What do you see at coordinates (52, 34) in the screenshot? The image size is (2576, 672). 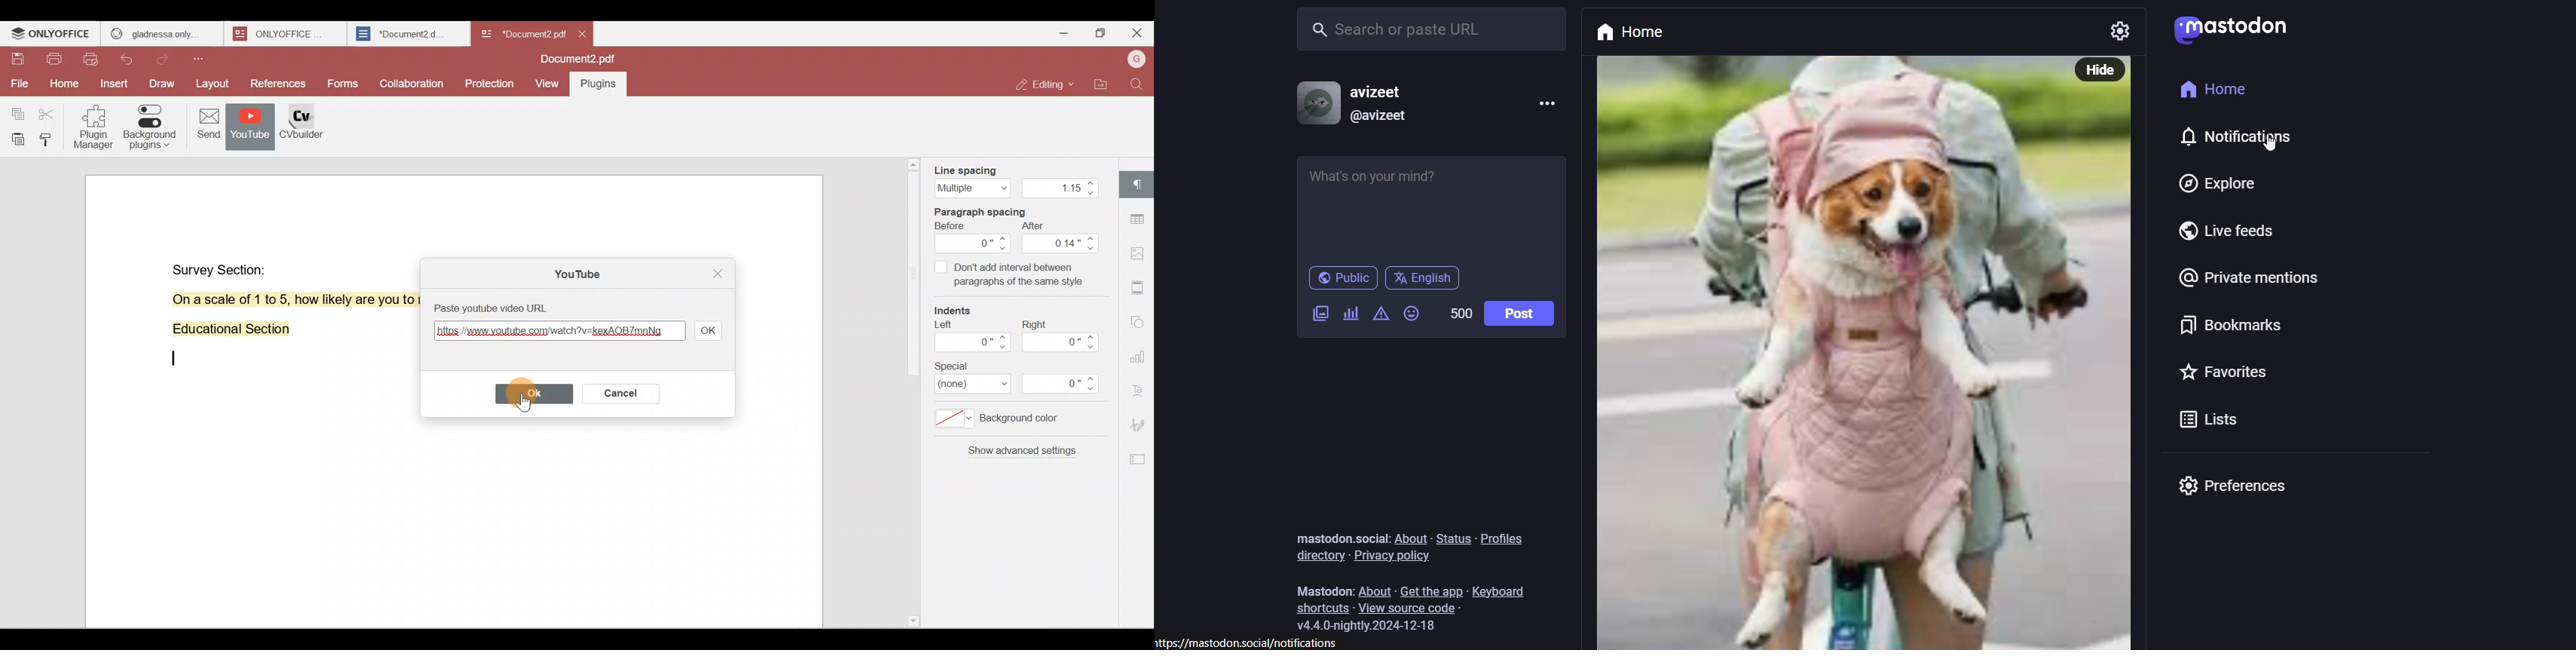 I see `ONLYOFFICE` at bounding box center [52, 34].